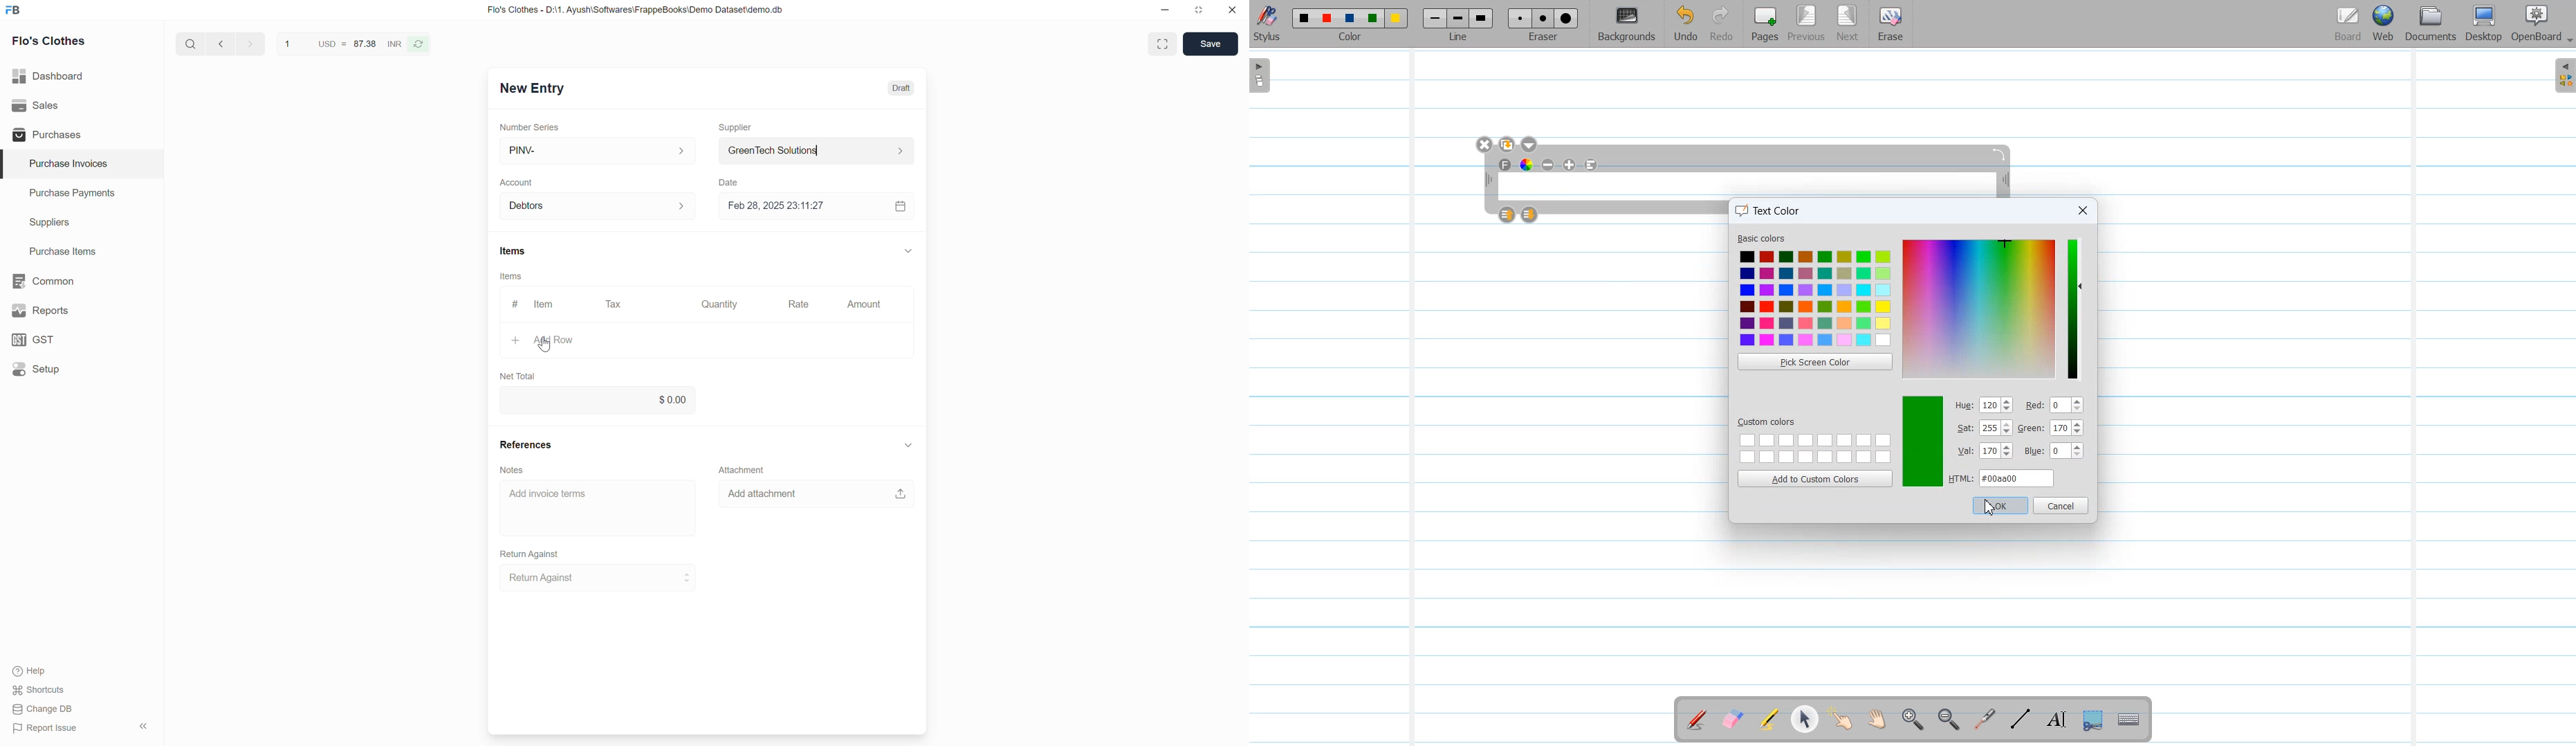 Image resolution: width=2576 pixels, height=756 pixels. What do you see at coordinates (517, 183) in the screenshot?
I see `Account` at bounding box center [517, 183].